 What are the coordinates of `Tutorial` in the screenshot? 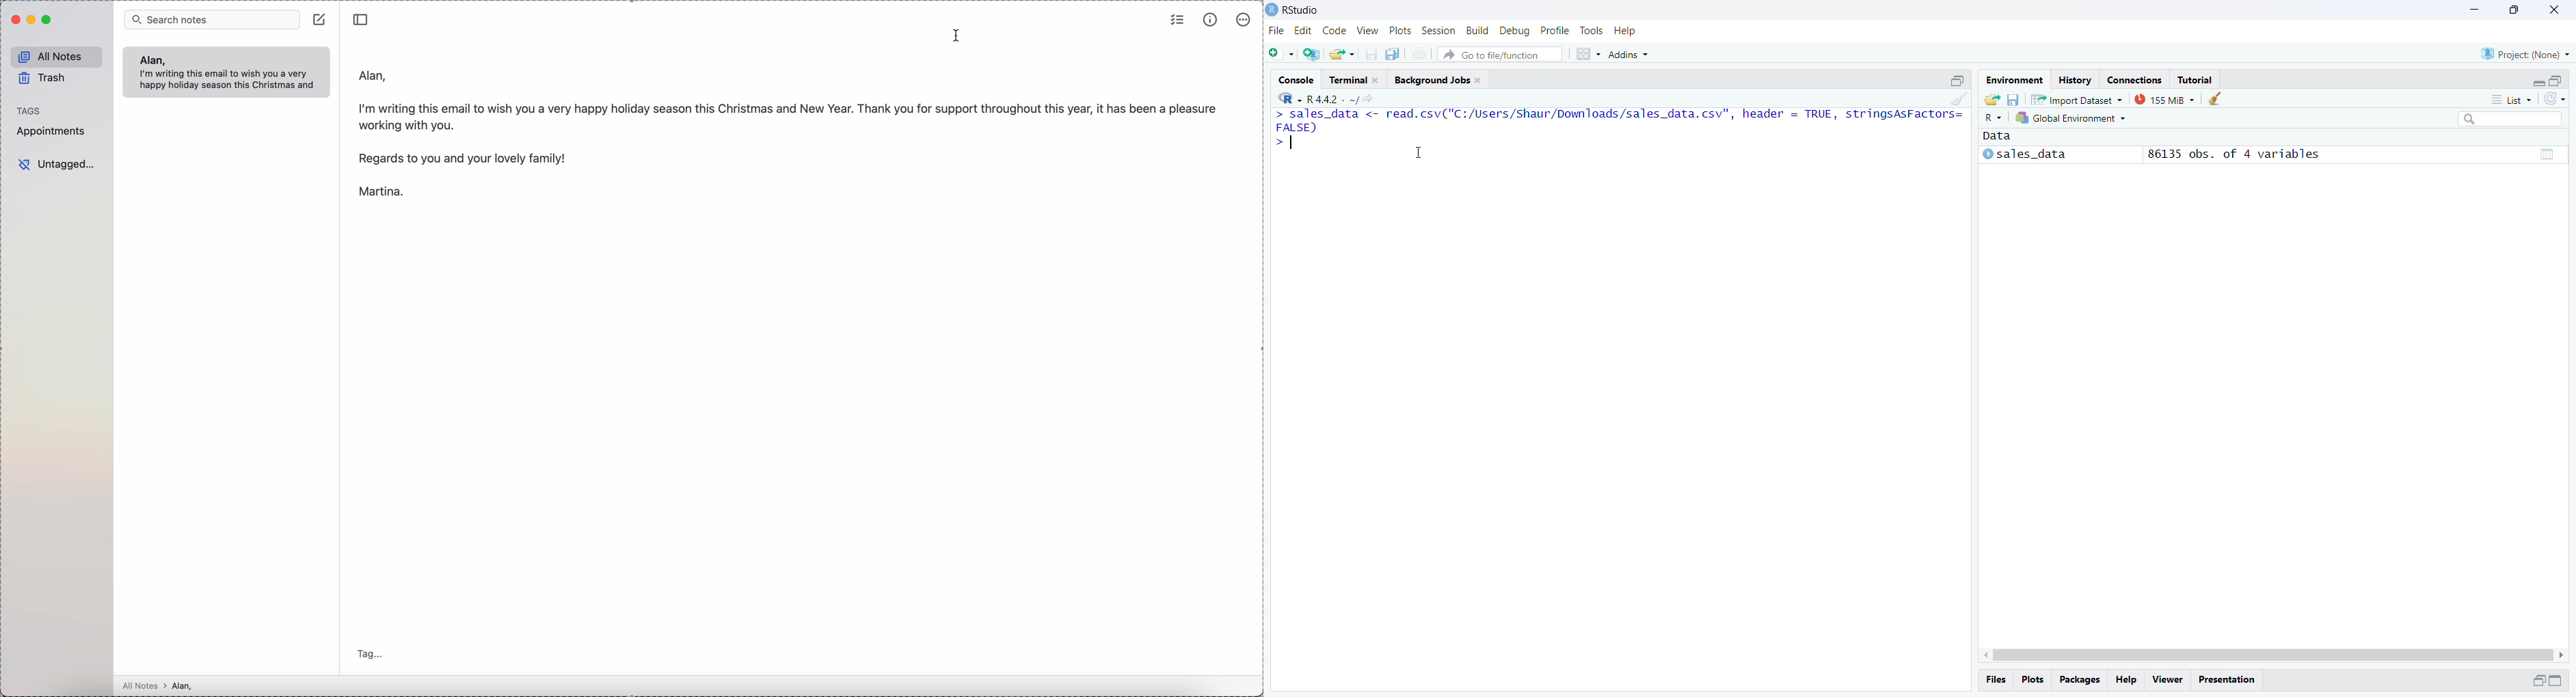 It's located at (2194, 80).